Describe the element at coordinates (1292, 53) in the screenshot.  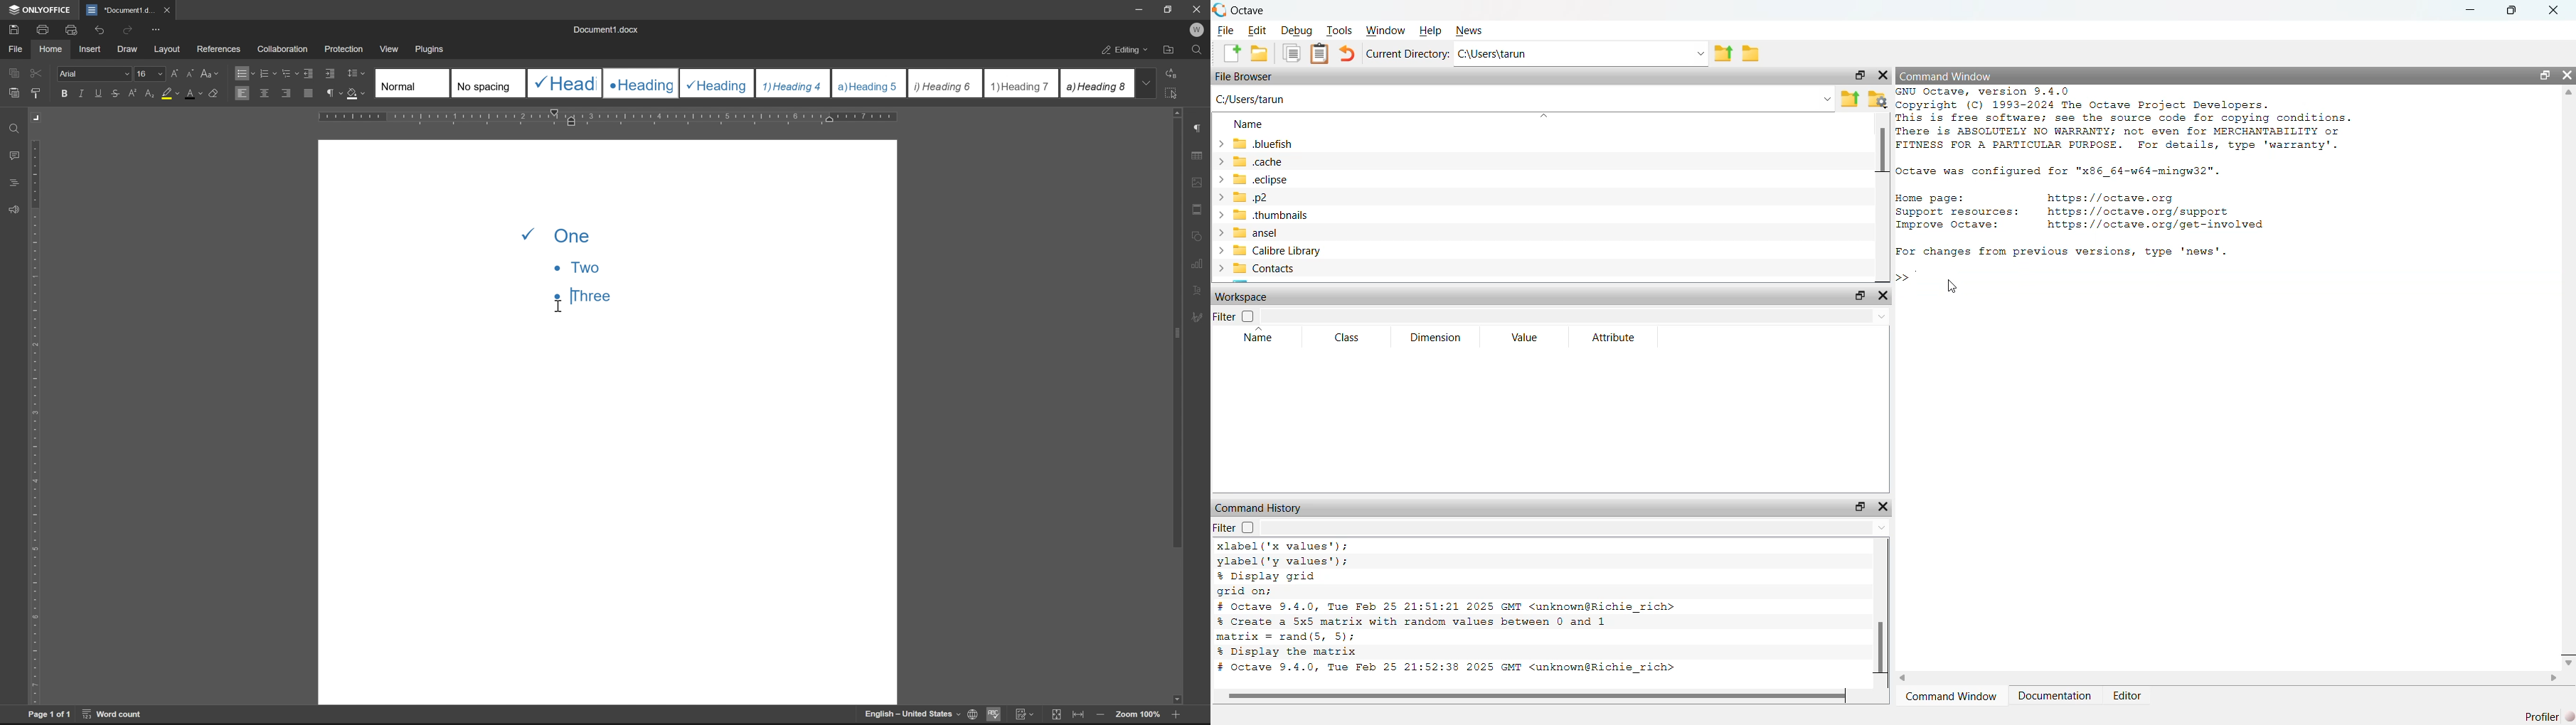
I see `copy` at that location.